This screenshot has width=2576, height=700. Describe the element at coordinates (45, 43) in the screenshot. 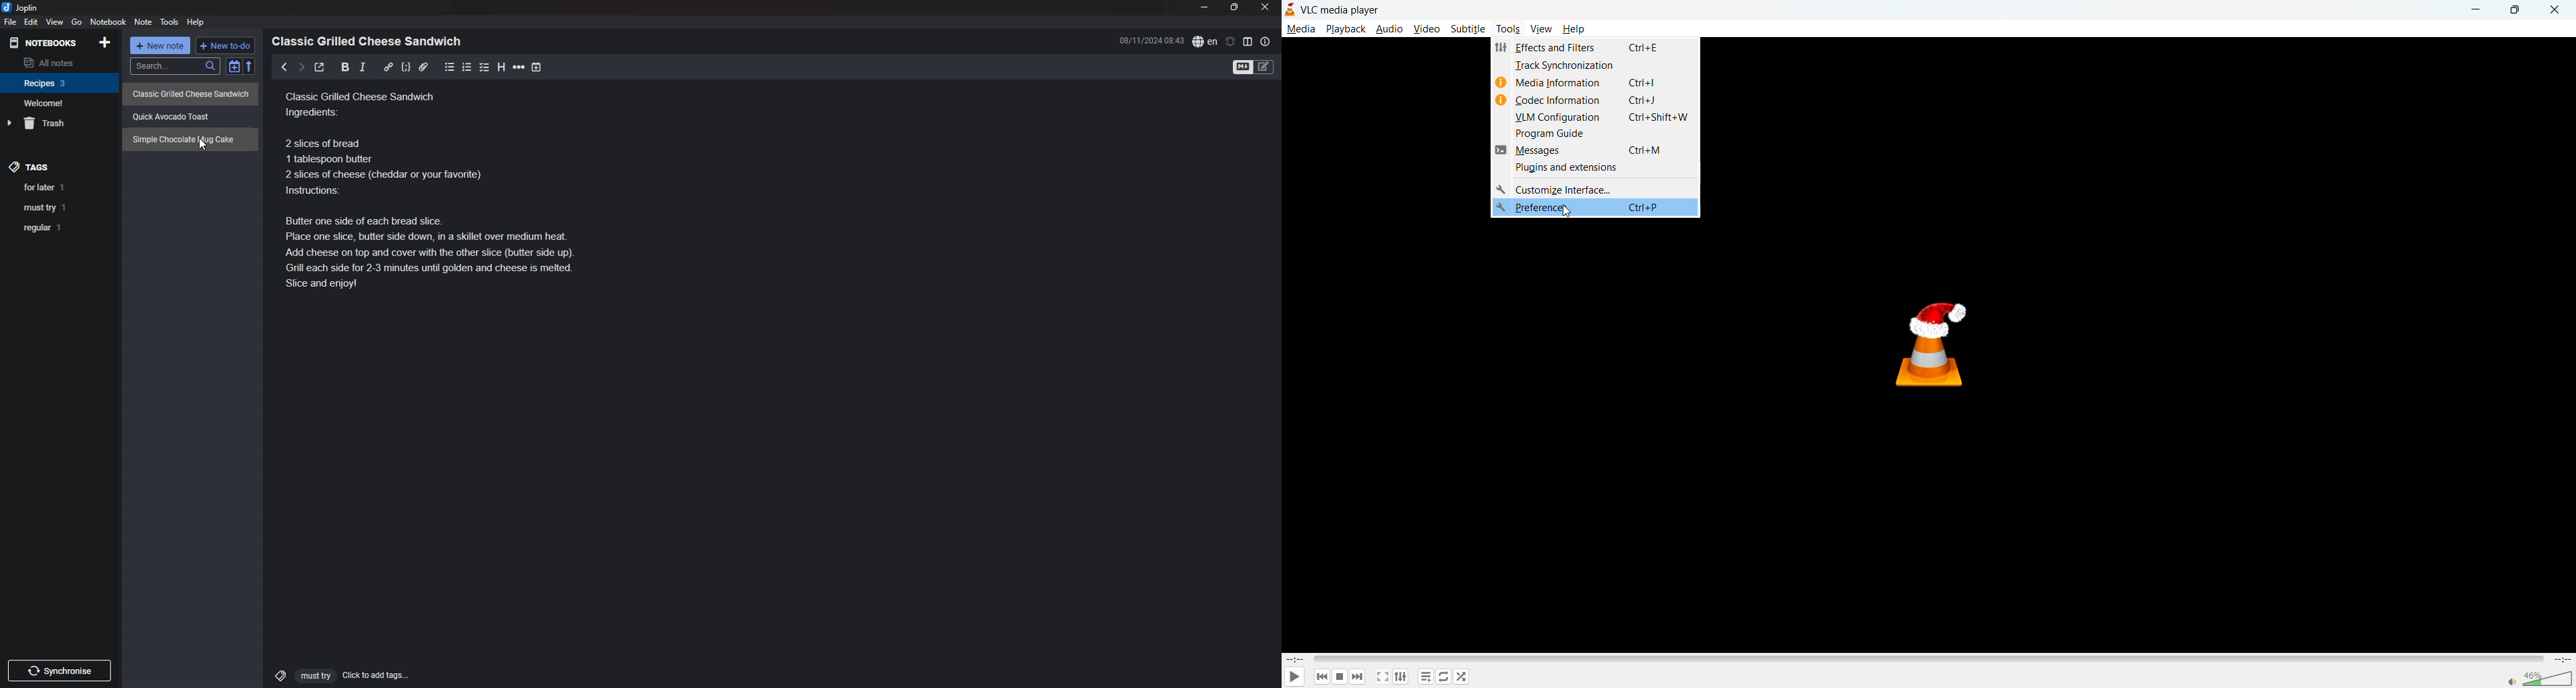

I see `notebooks` at that location.